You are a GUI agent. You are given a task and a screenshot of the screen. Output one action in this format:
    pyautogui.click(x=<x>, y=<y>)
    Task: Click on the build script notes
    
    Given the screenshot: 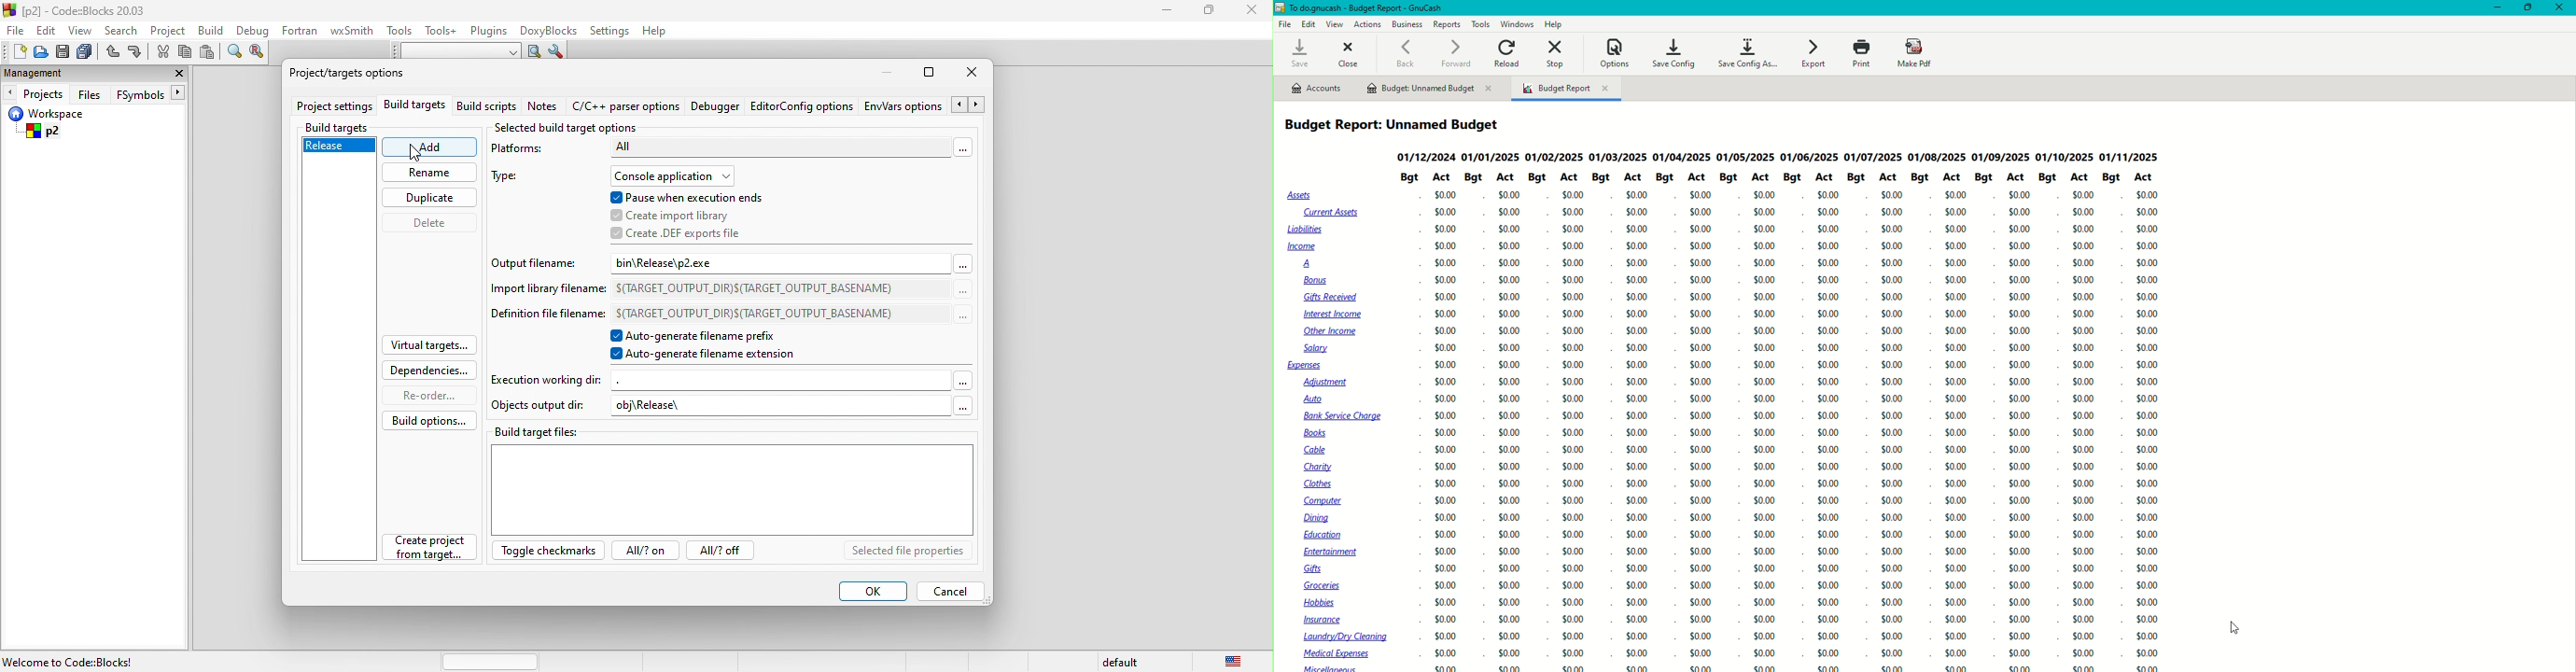 What is the action you would take?
    pyautogui.click(x=486, y=107)
    